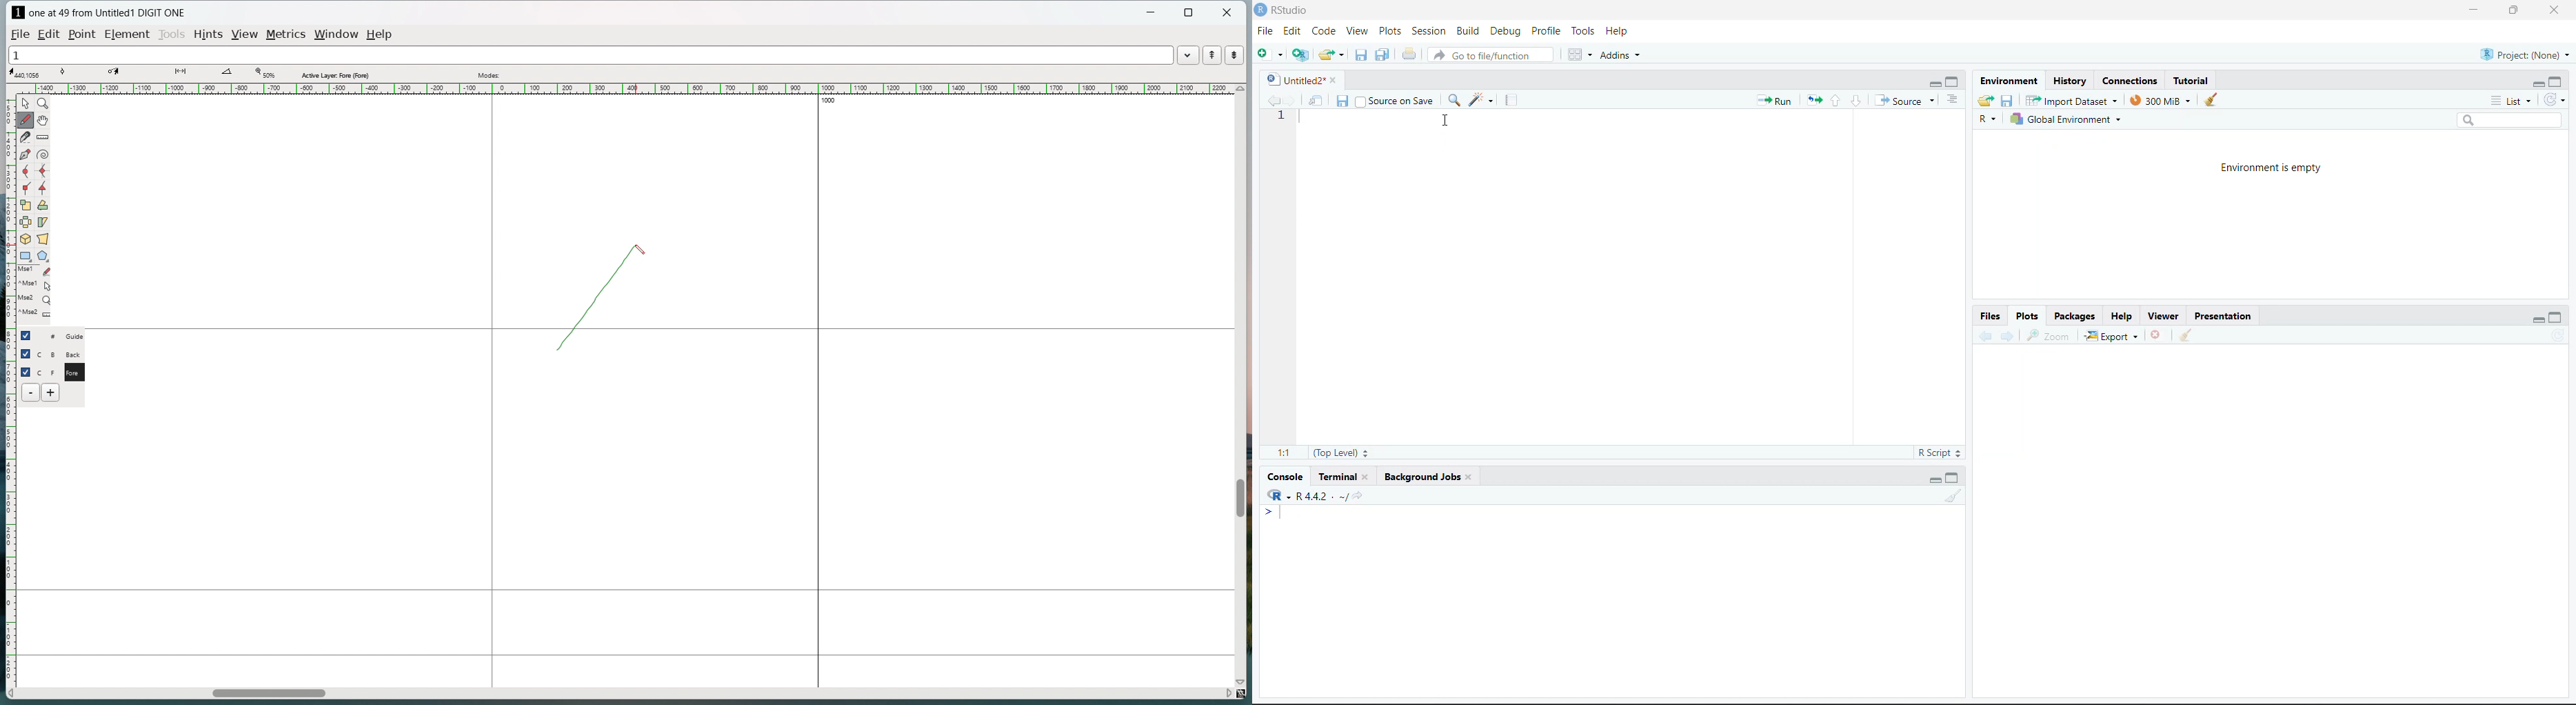 The height and width of the screenshot is (728, 2576). What do you see at coordinates (108, 13) in the screenshot?
I see `one at 49 from Untitled1 DIGIT ONE` at bounding box center [108, 13].